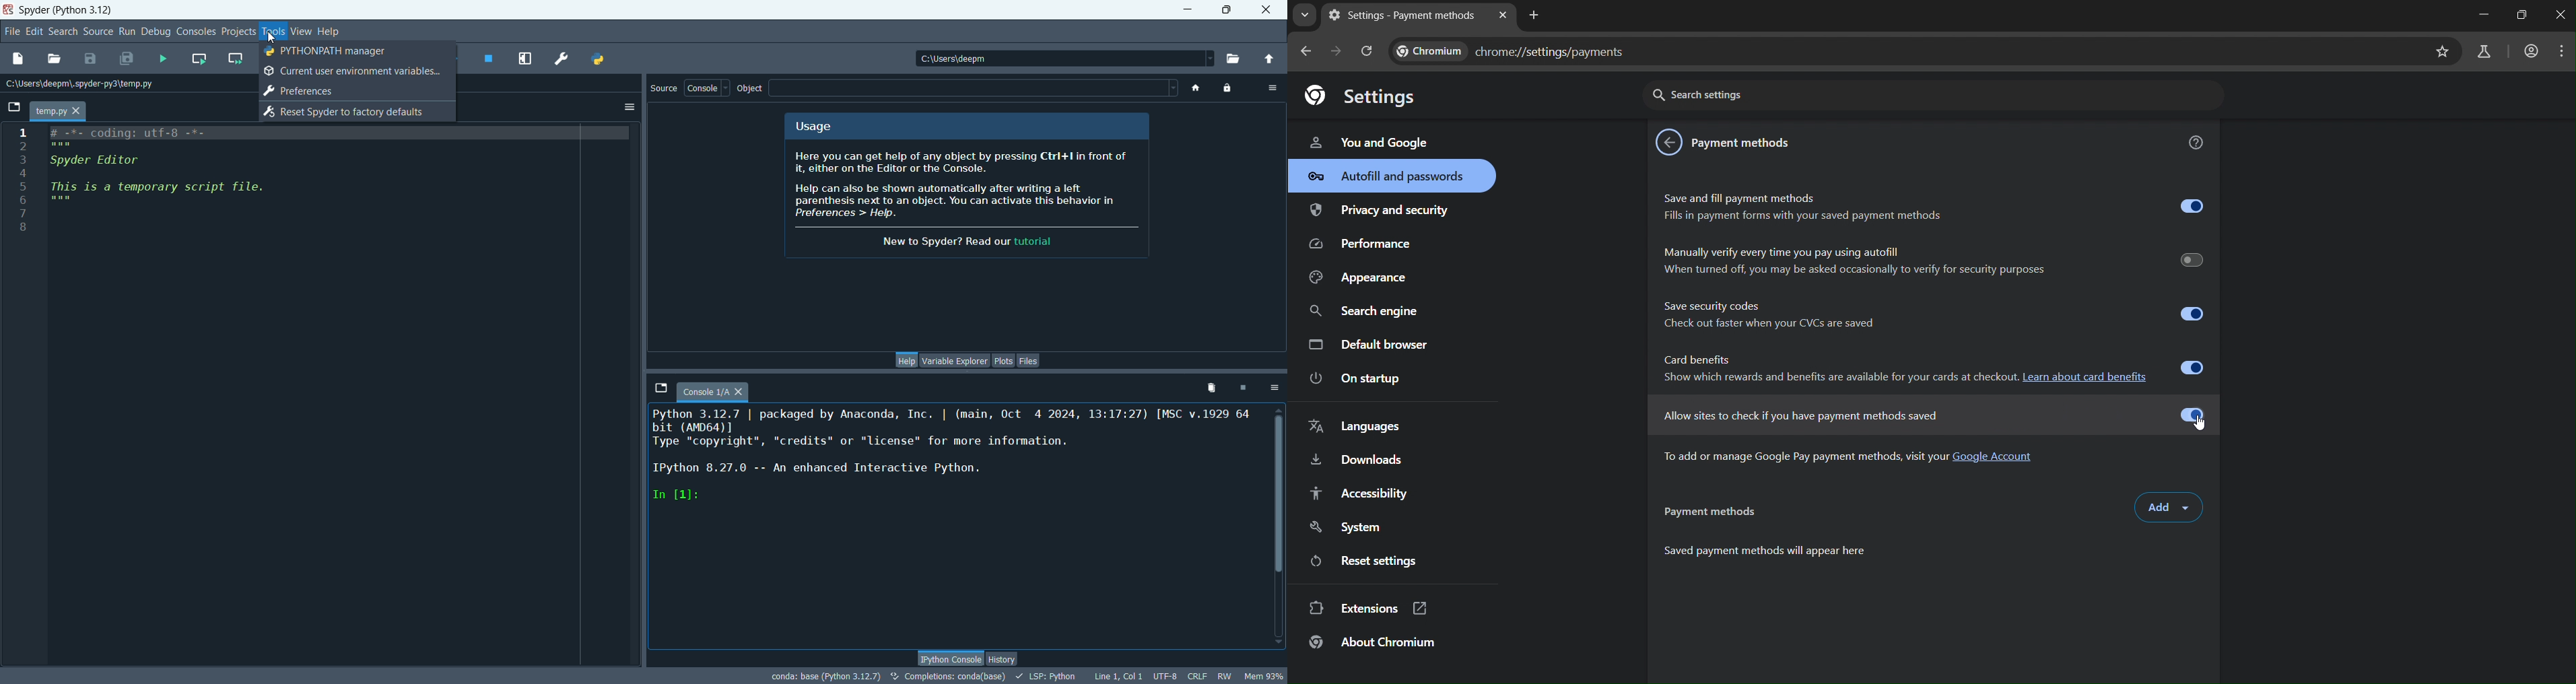  Describe the element at coordinates (1263, 675) in the screenshot. I see `Mem` at that location.